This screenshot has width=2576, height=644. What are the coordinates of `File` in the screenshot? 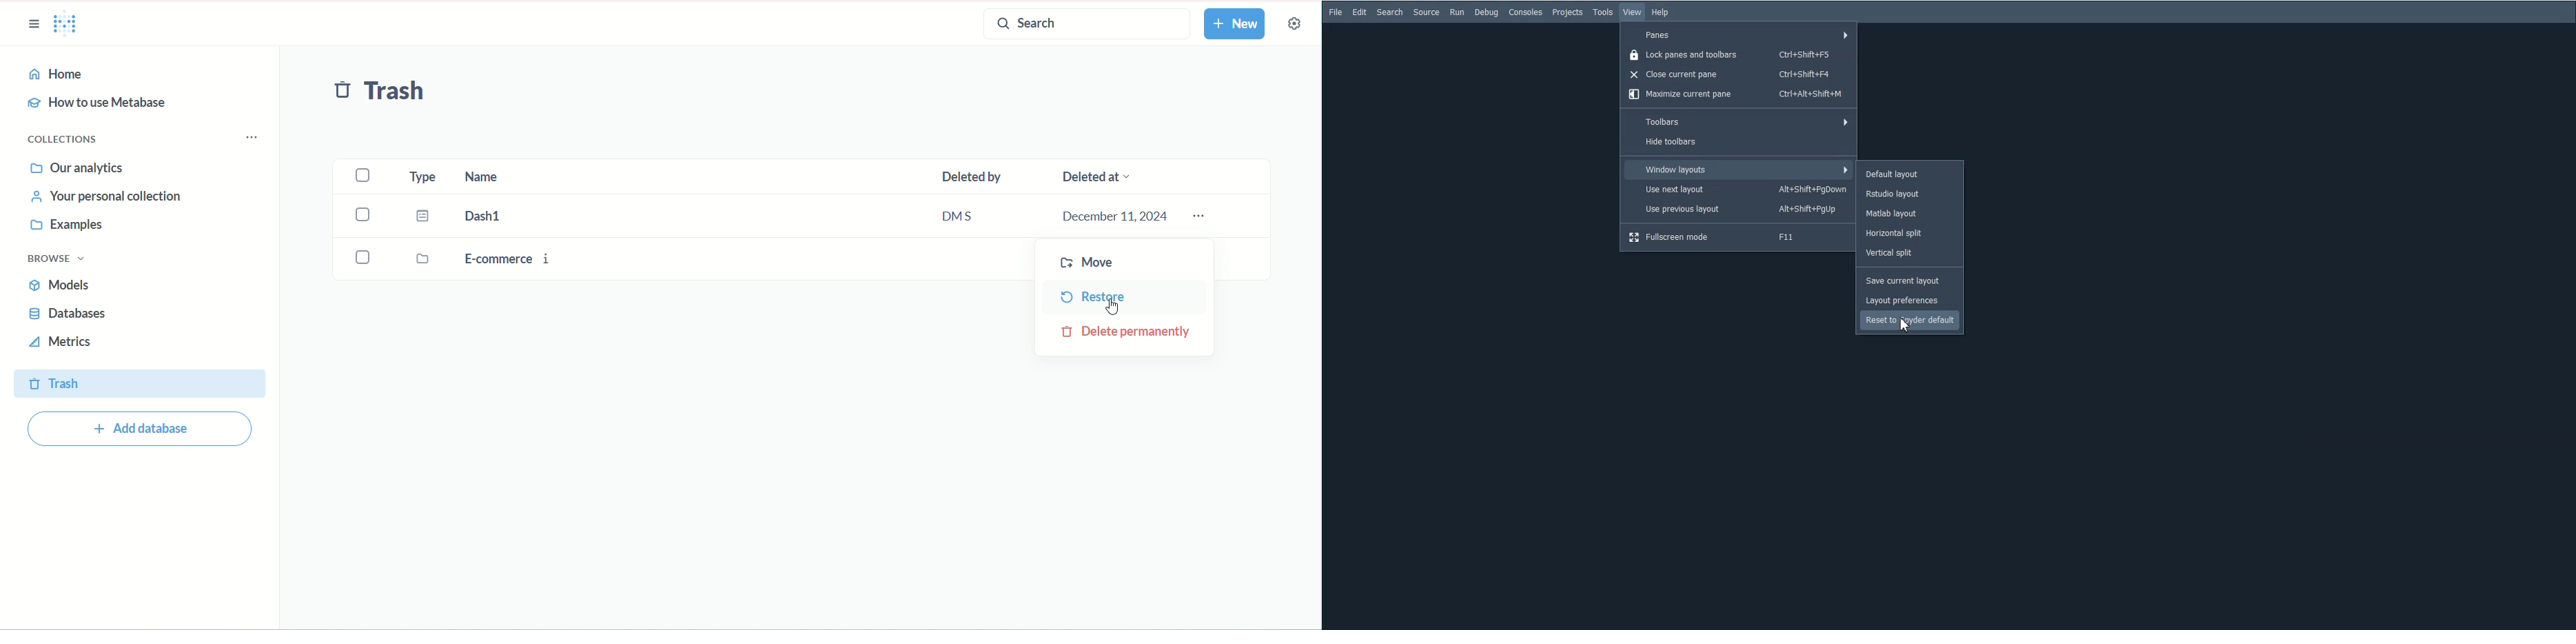 It's located at (1336, 12).